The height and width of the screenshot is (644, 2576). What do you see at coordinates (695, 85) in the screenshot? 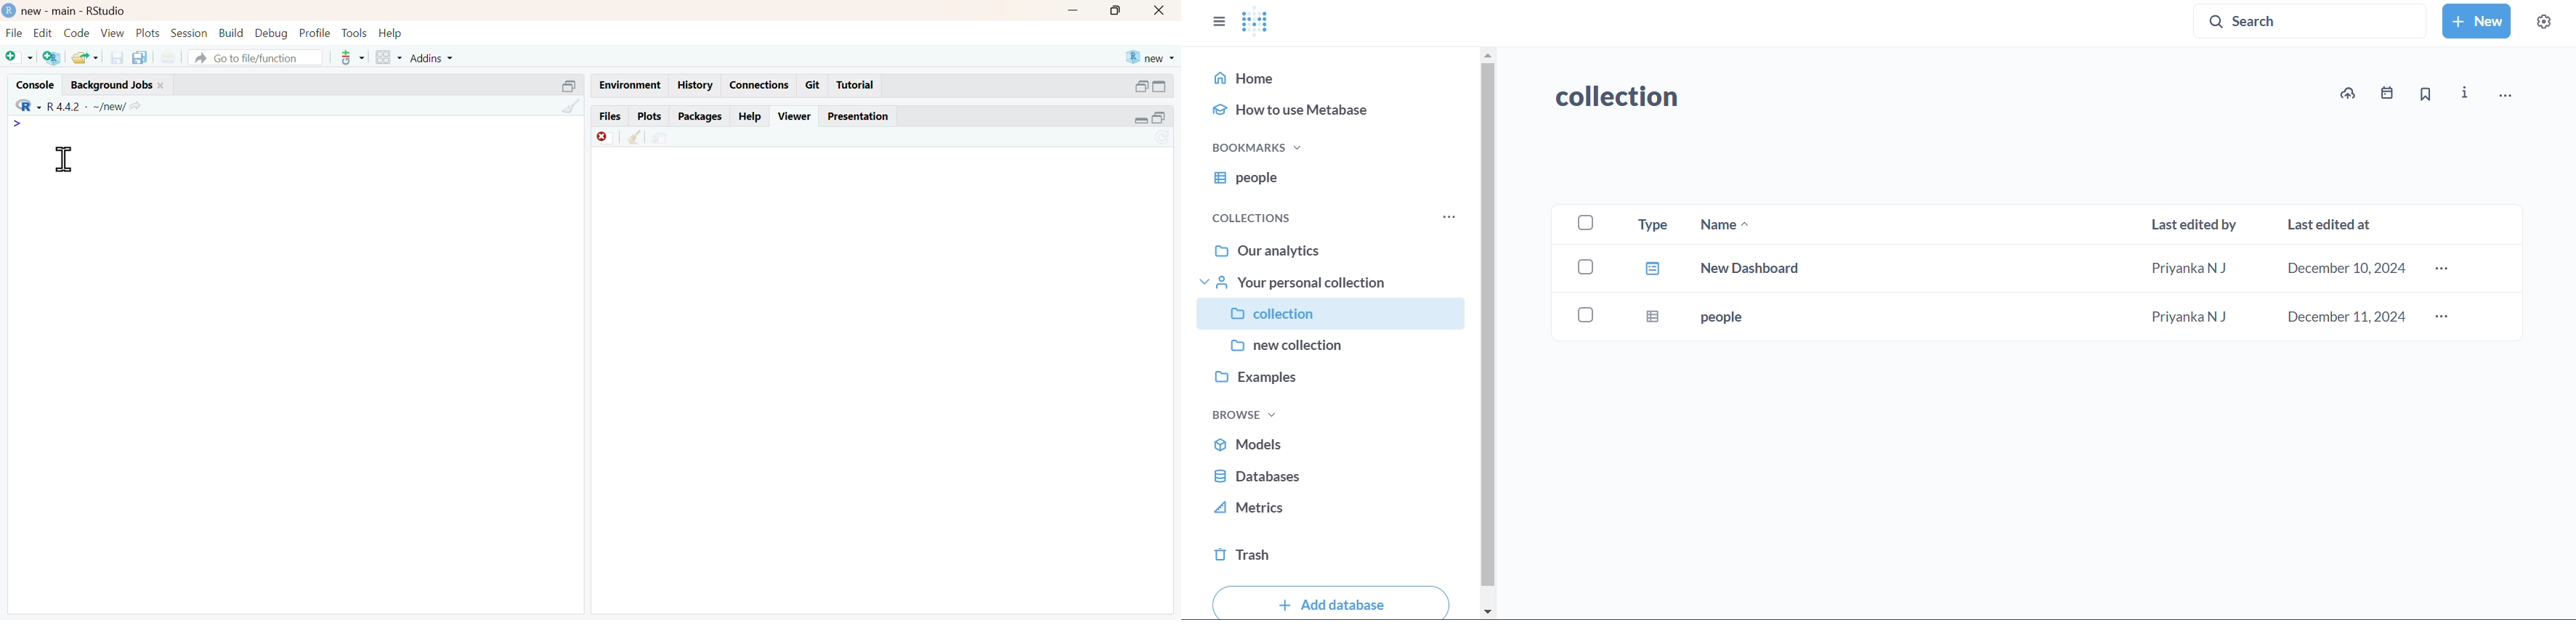
I see `history` at bounding box center [695, 85].